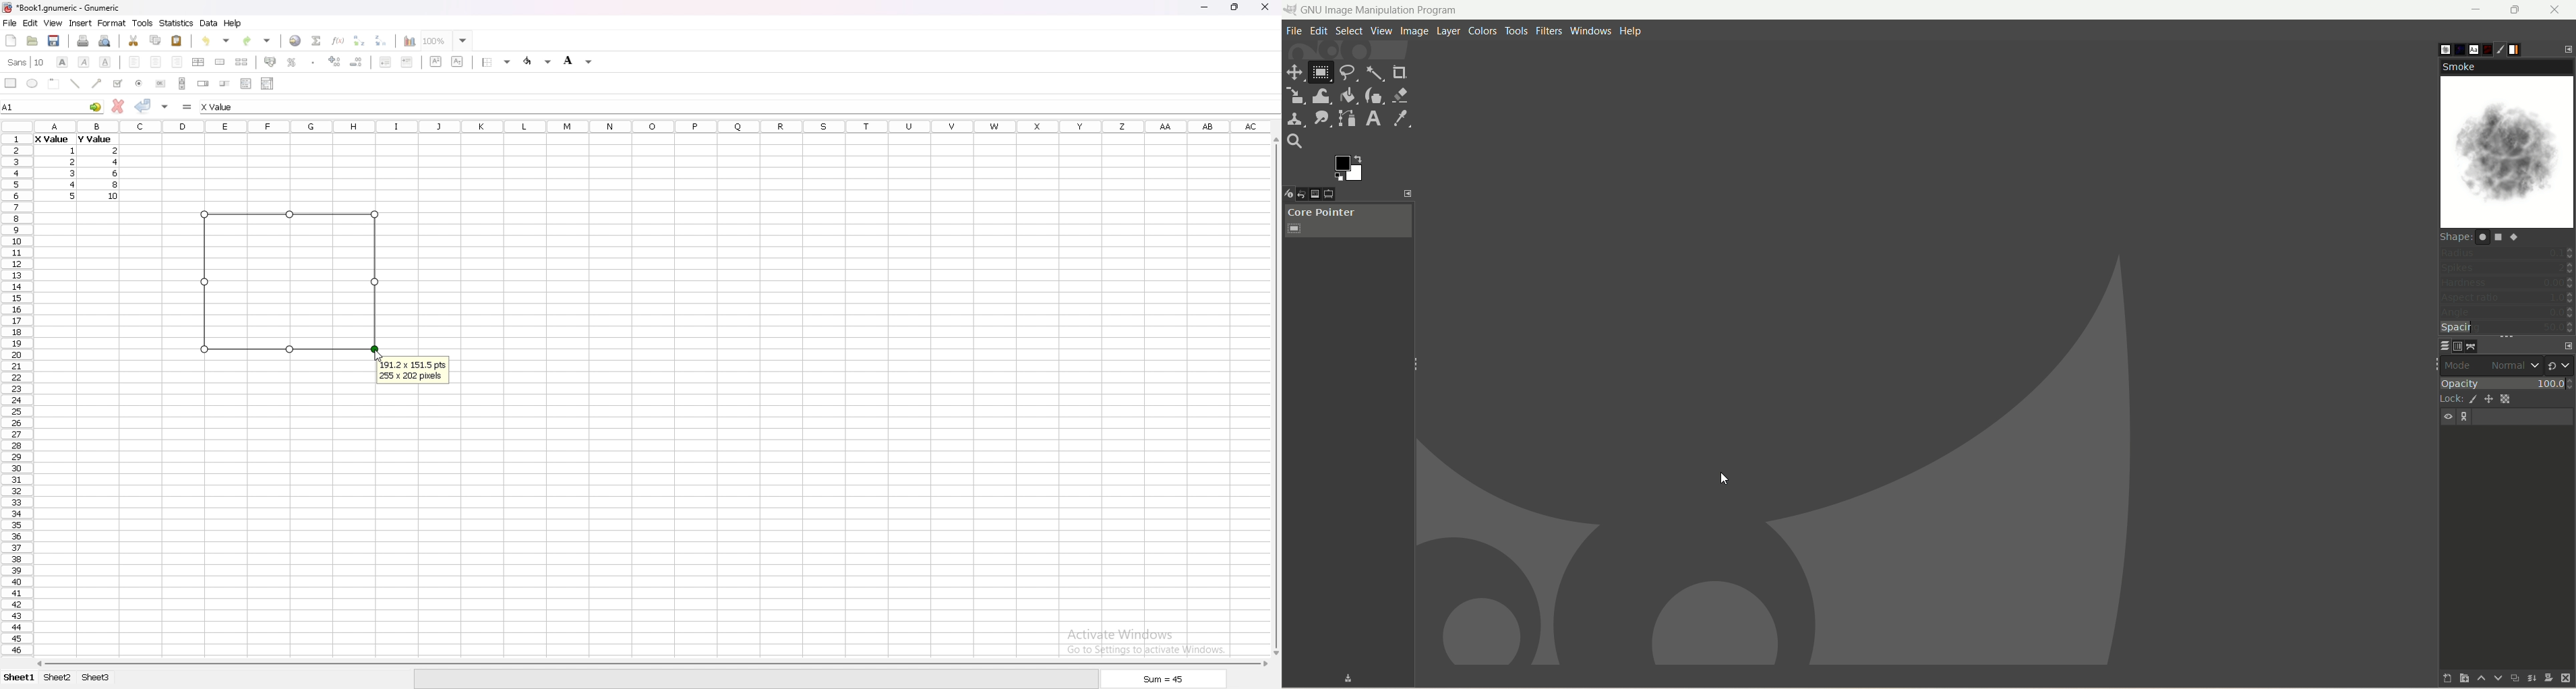 The height and width of the screenshot is (700, 2576). What do you see at coordinates (246, 83) in the screenshot?
I see `list` at bounding box center [246, 83].